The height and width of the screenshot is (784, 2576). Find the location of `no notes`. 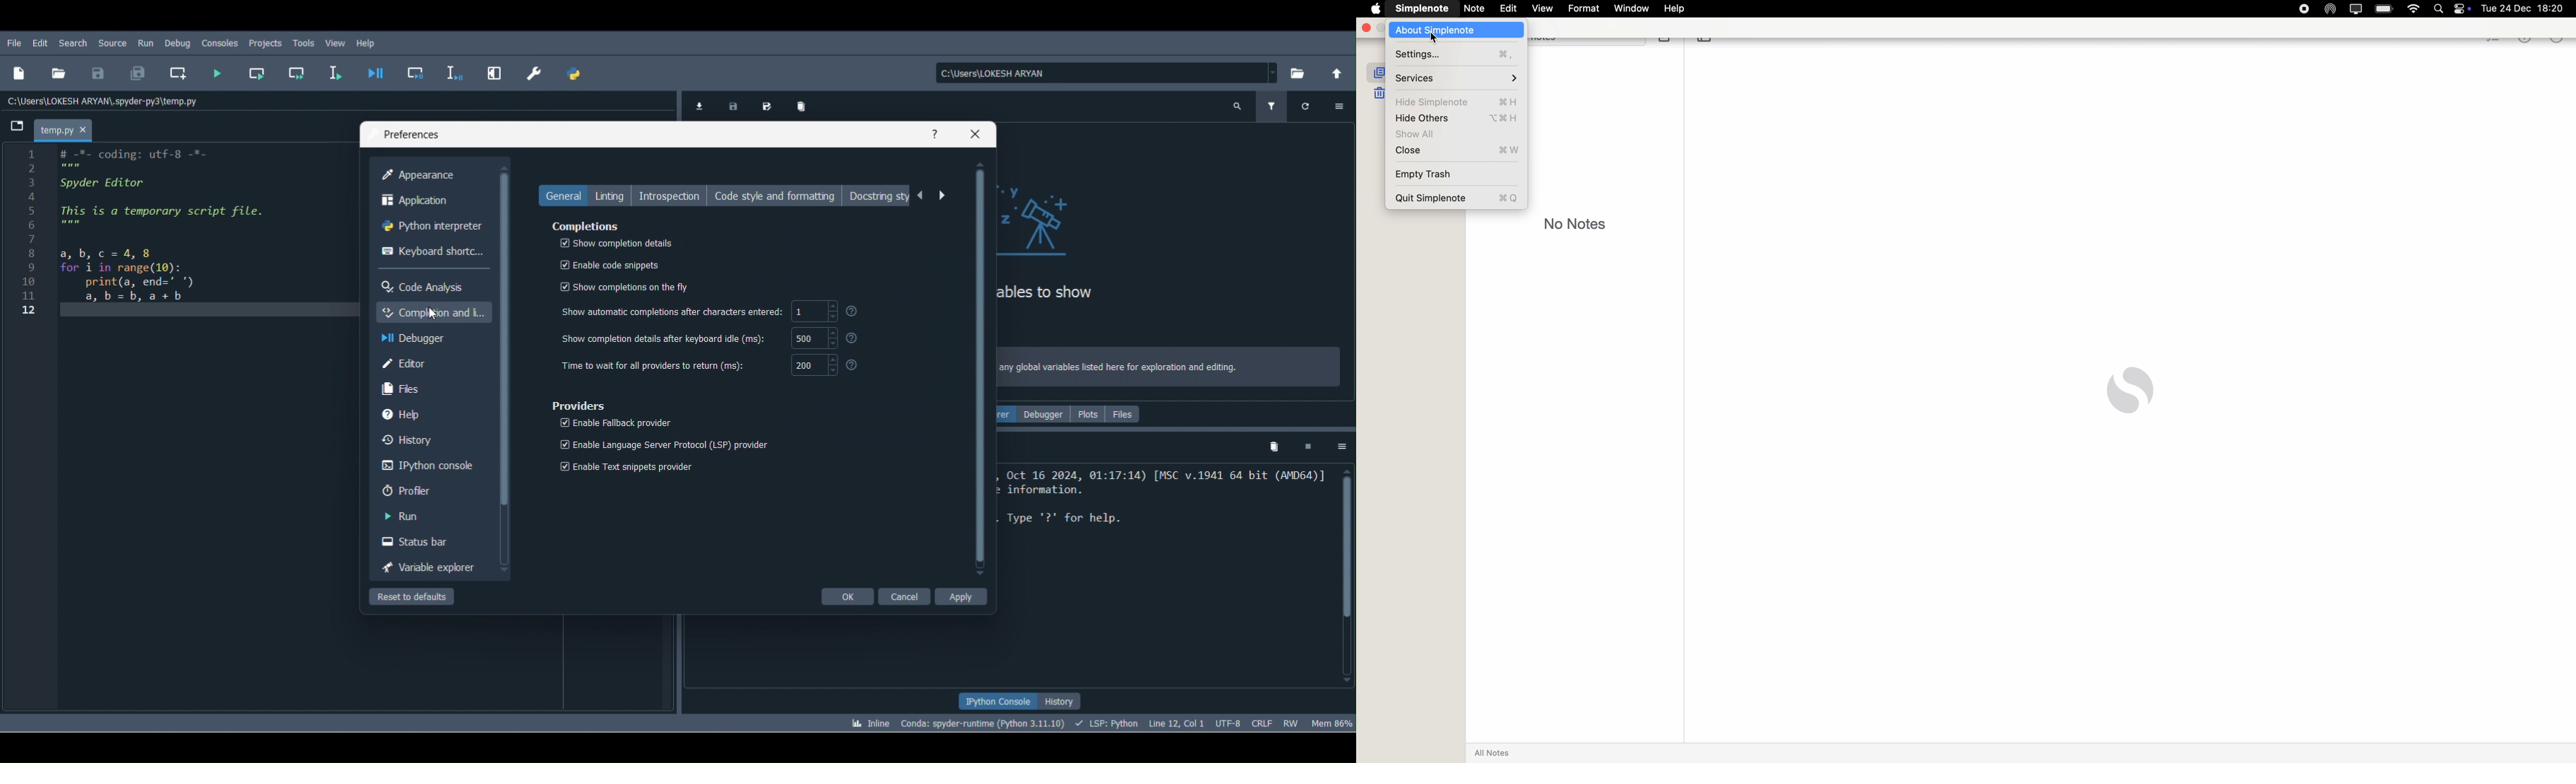

no notes is located at coordinates (1576, 223).